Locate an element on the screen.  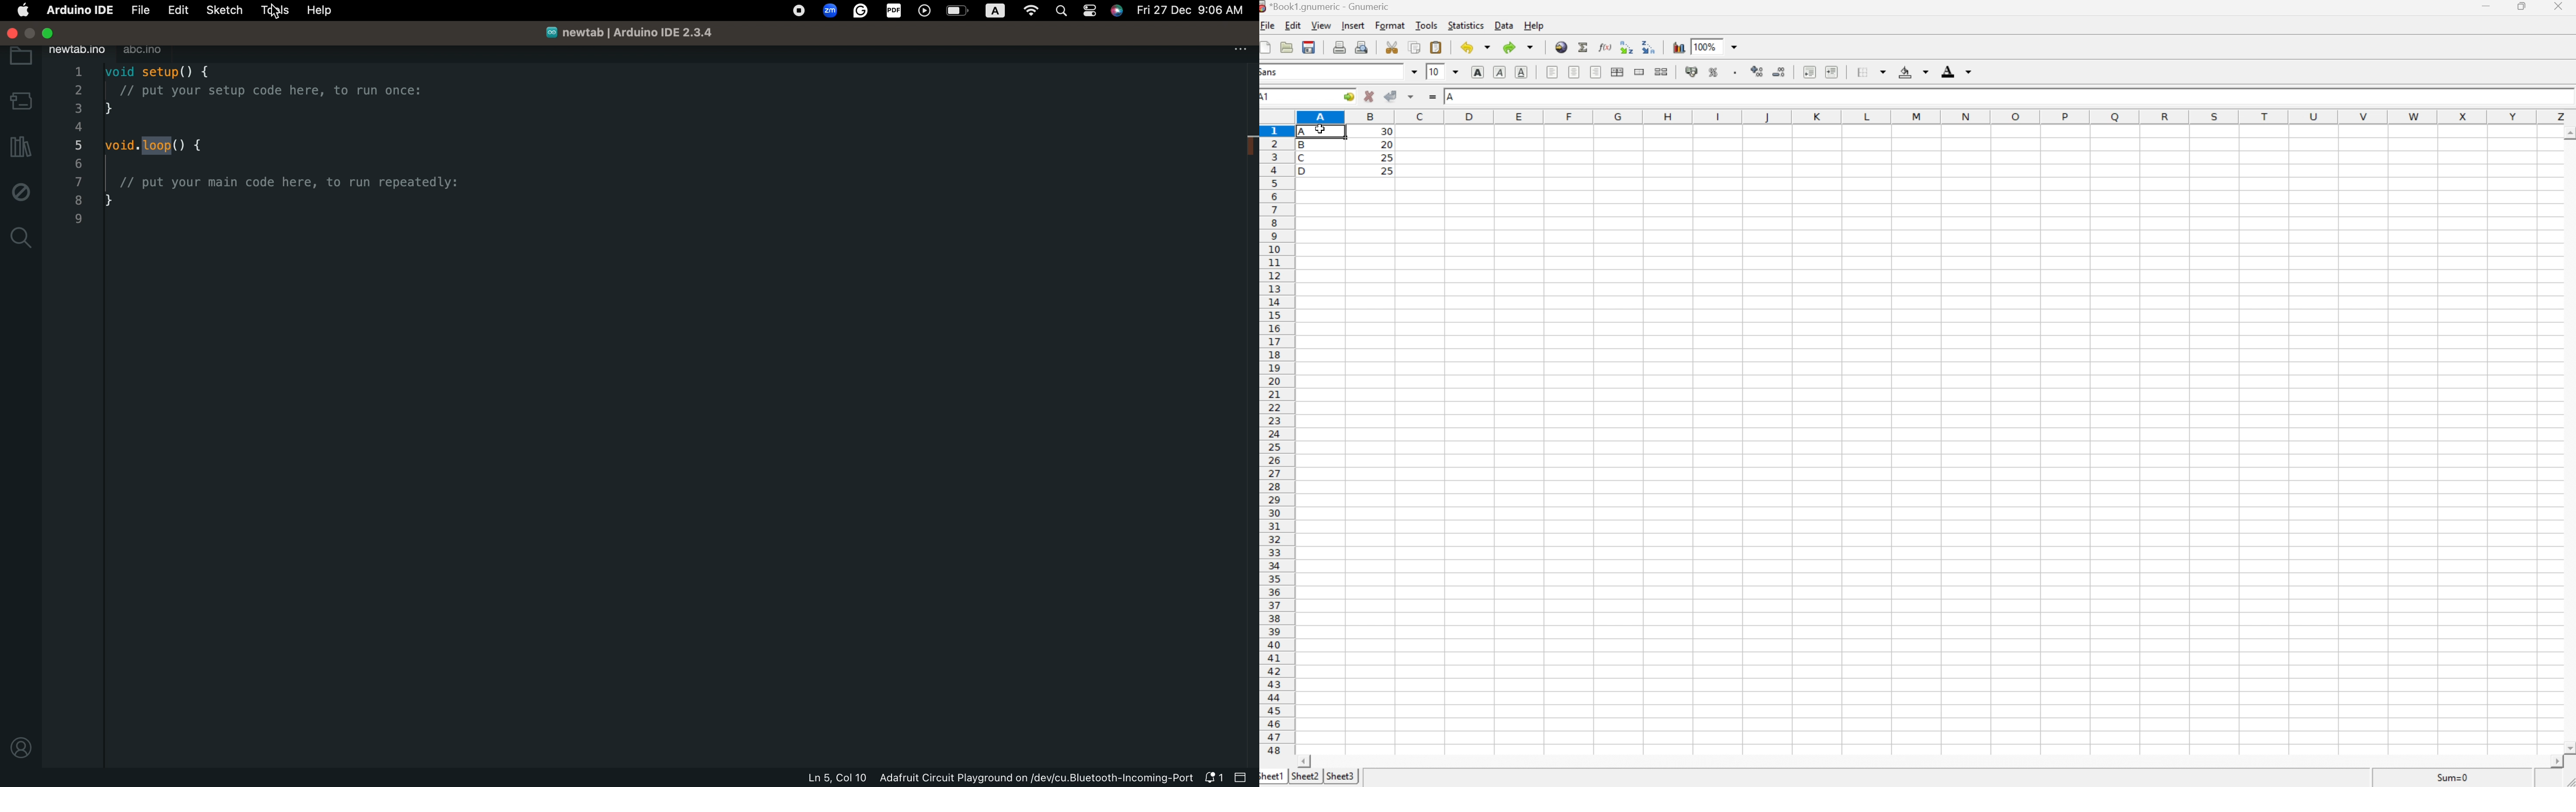
Go to is located at coordinates (1348, 95).